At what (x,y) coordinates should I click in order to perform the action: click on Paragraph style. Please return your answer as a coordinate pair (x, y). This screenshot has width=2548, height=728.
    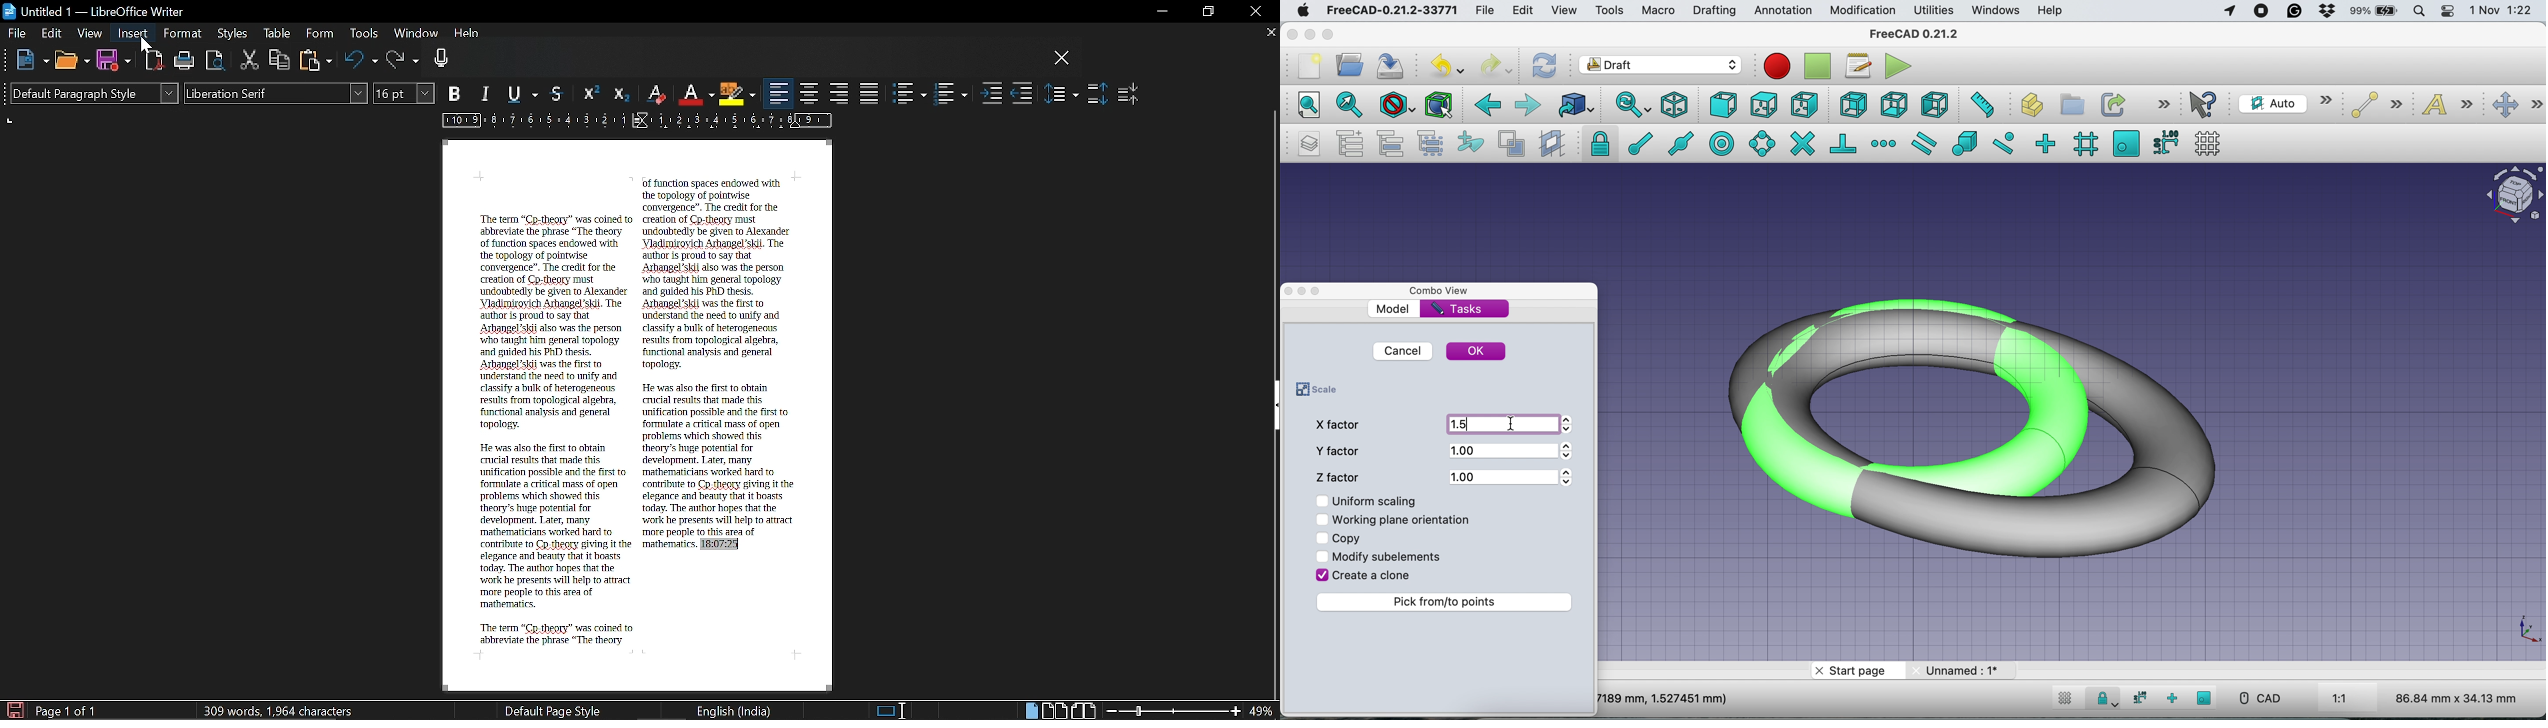
    Looking at the image, I should click on (91, 93).